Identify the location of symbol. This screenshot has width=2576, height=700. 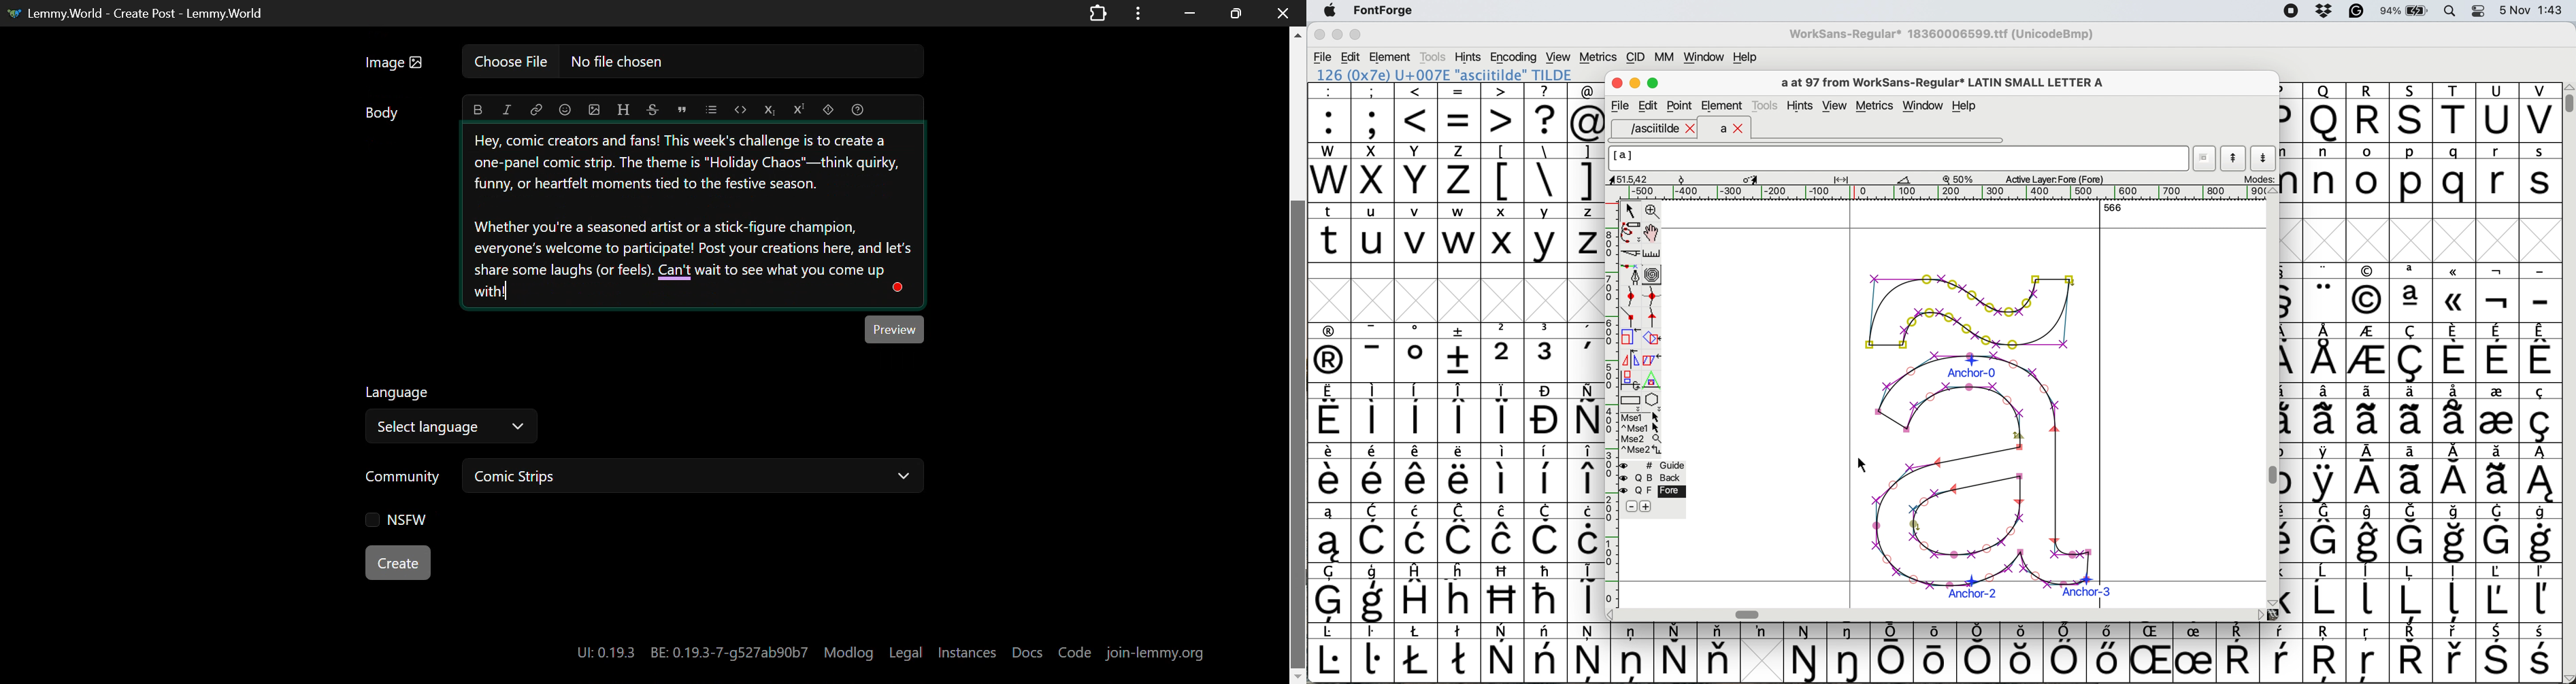
(1632, 652).